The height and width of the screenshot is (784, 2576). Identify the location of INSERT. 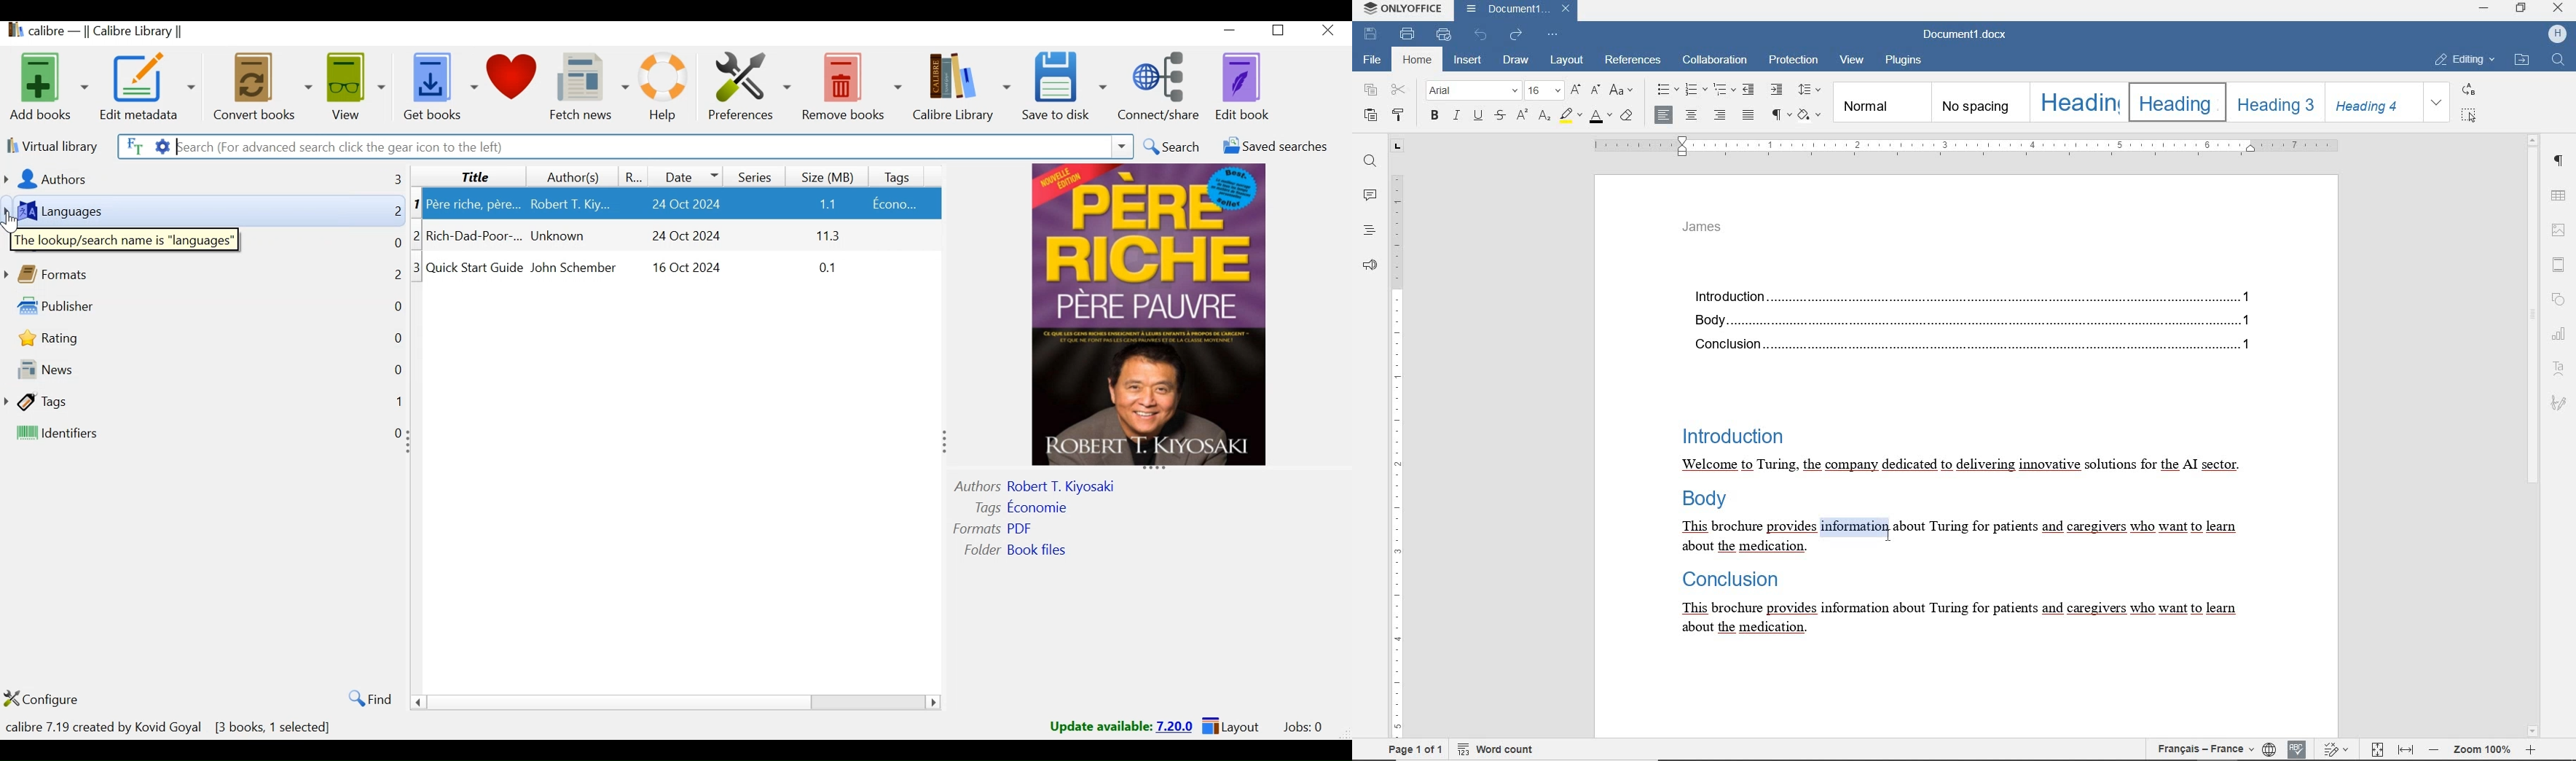
(1468, 61).